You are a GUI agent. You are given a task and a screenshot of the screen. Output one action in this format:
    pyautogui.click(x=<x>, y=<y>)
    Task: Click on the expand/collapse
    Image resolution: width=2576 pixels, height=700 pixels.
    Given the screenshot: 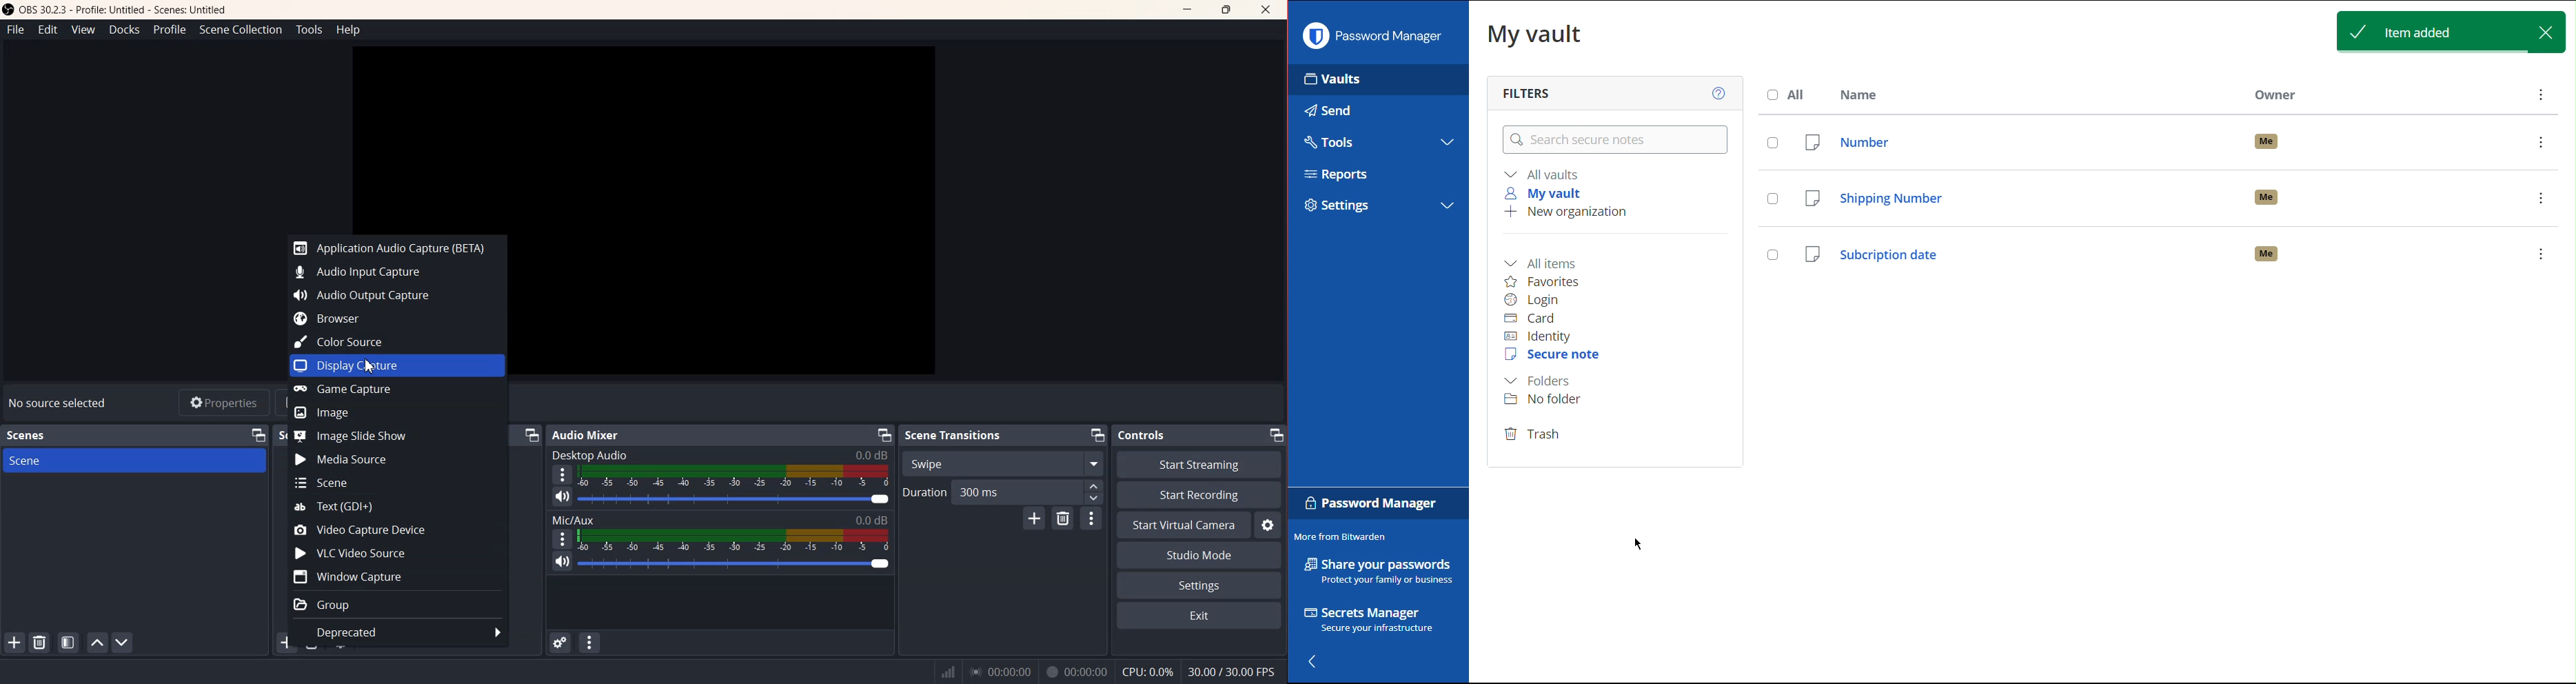 What is the action you would take?
    pyautogui.click(x=1446, y=206)
    